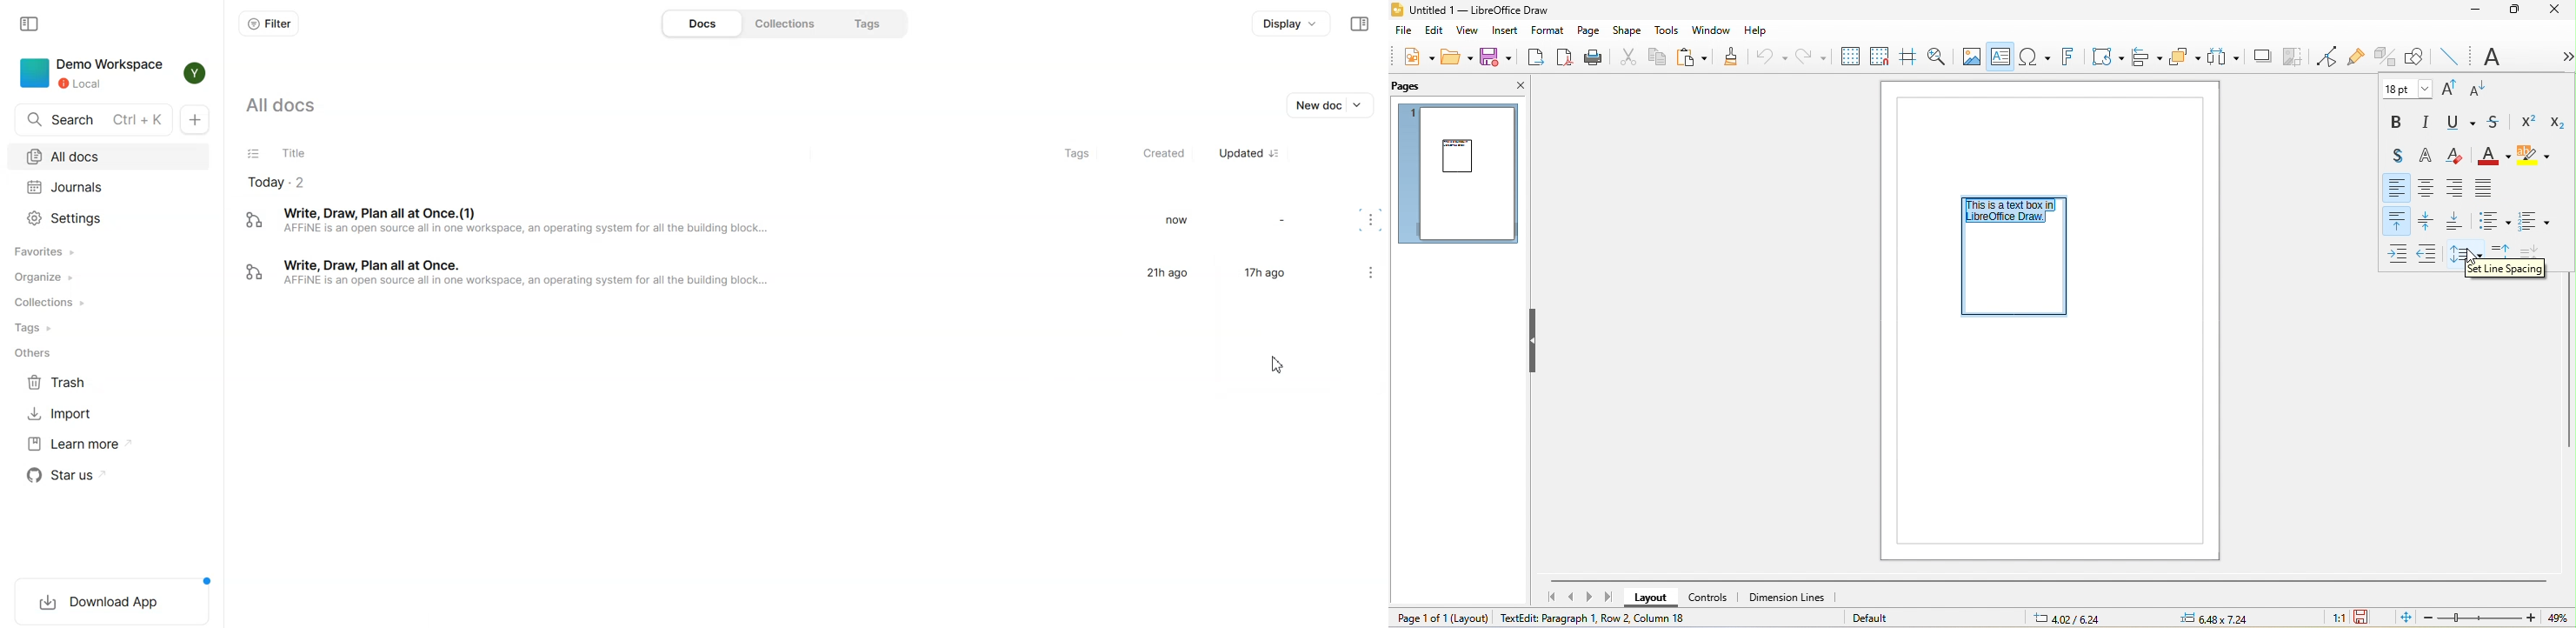 This screenshot has width=2576, height=644. I want to click on print, so click(1594, 57).